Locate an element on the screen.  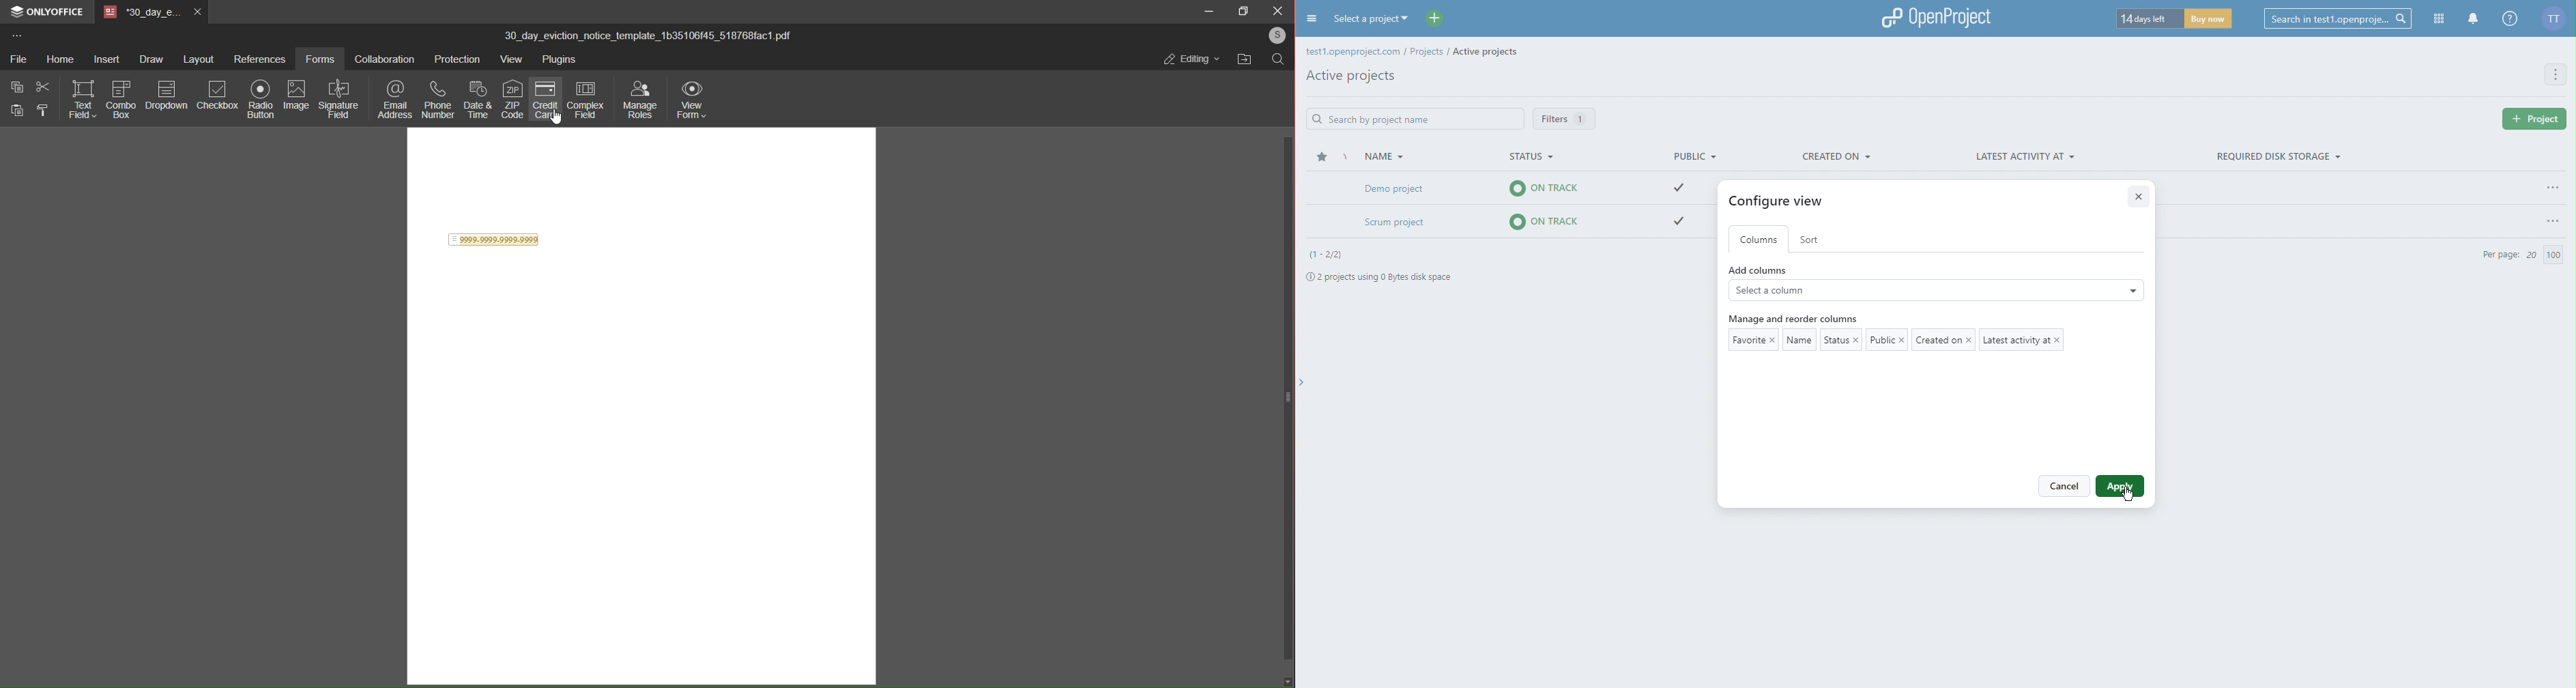
phone number is located at coordinates (436, 99).